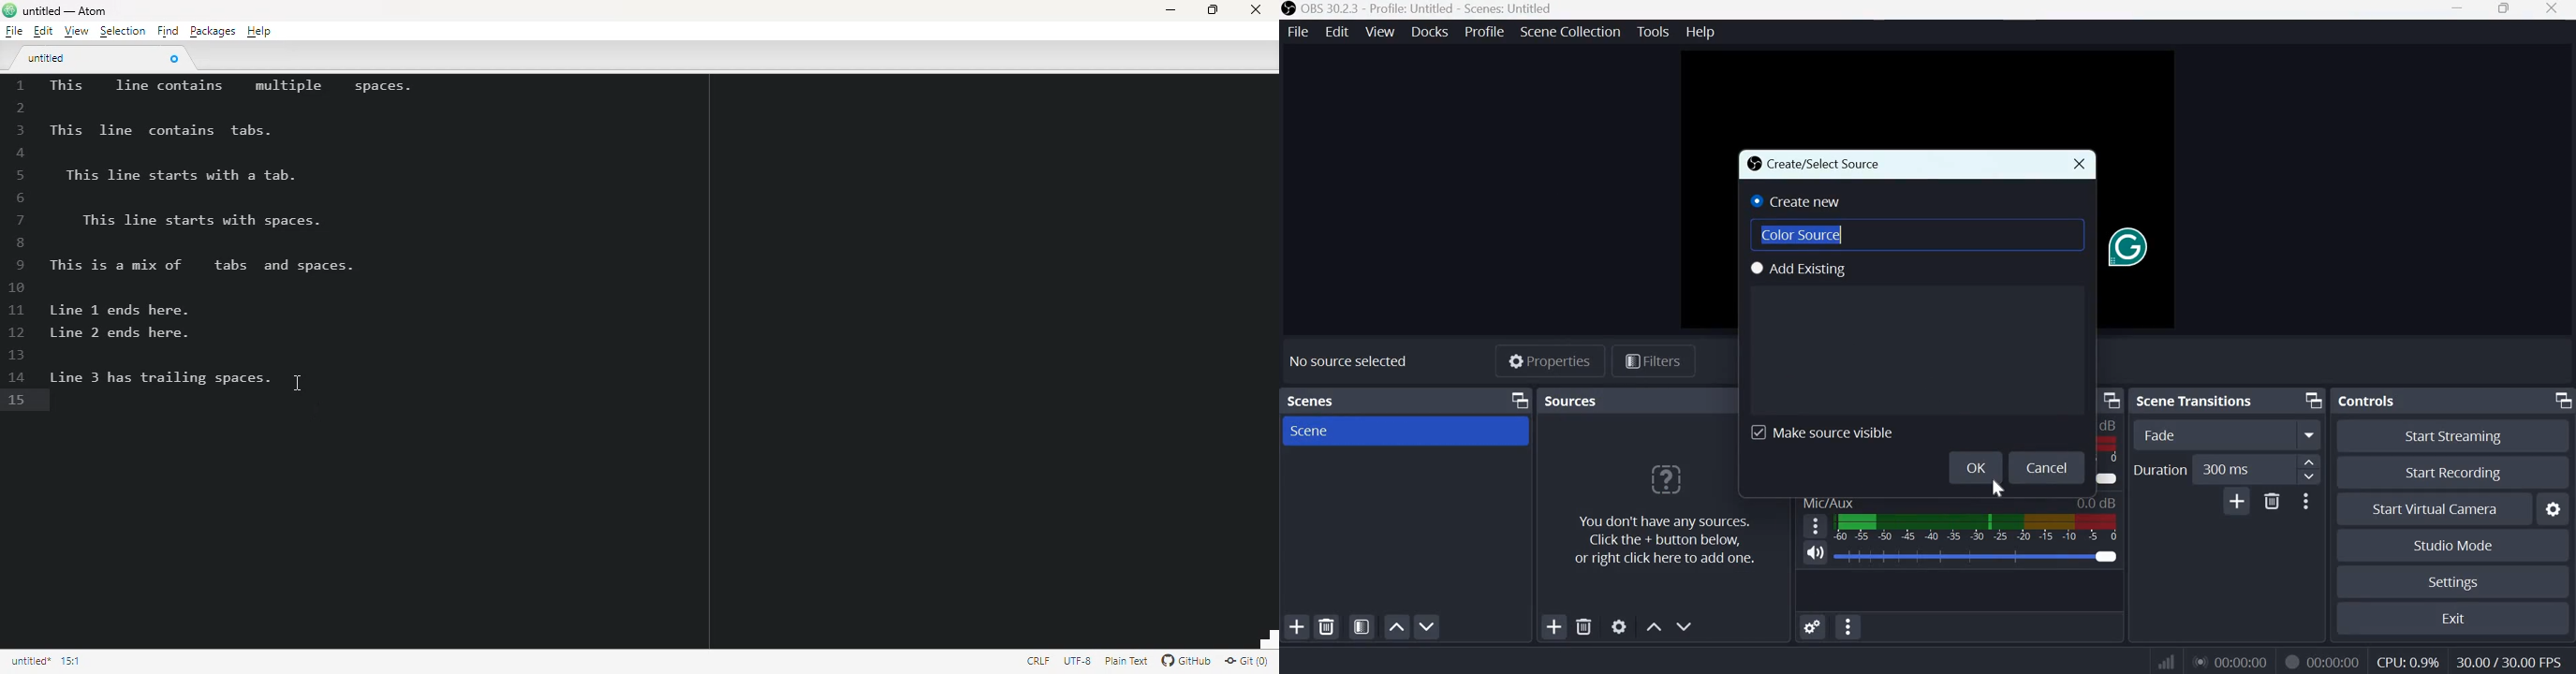 This screenshot has height=700, width=2576. I want to click on Mic/Aux, so click(1828, 502).